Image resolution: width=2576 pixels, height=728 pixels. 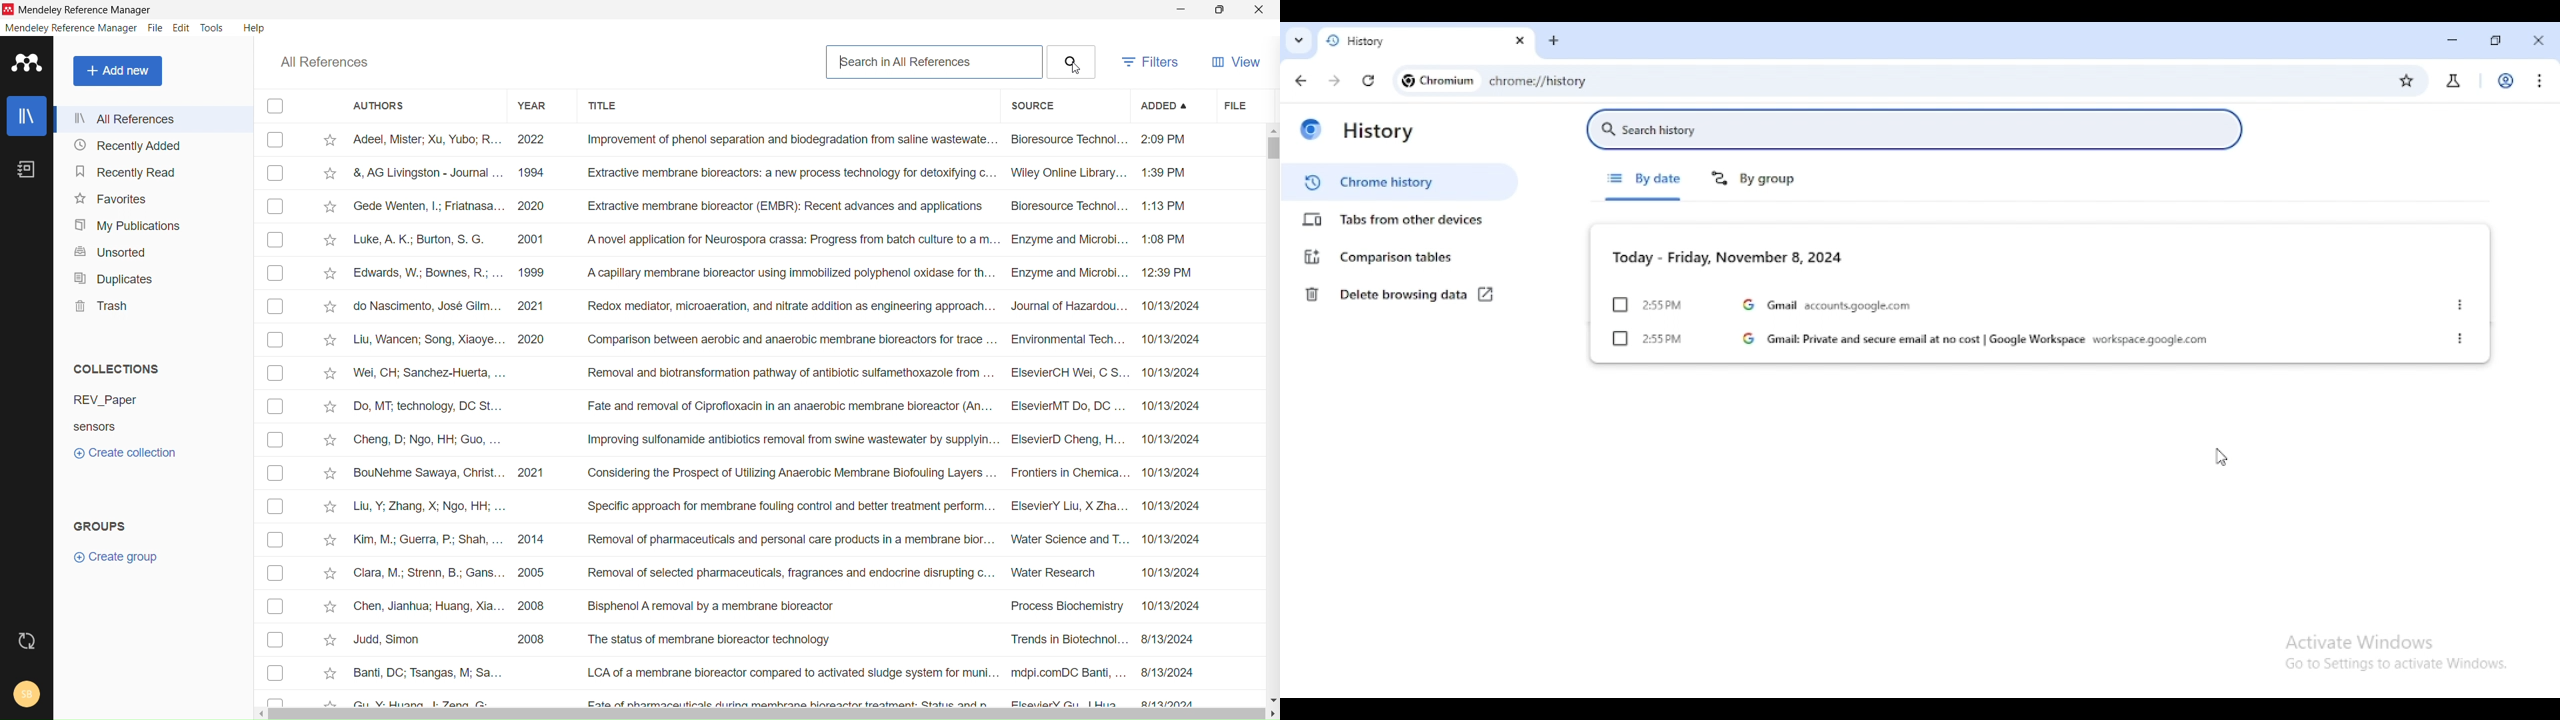 What do you see at coordinates (775, 669) in the screenshot?
I see `Banti, DC; Tsangas, M; Sa... LCA of a membrane bioreactor compared to activated sludge system for muni... mdpi.comDC Banti, ... 8/13/2024` at bounding box center [775, 669].